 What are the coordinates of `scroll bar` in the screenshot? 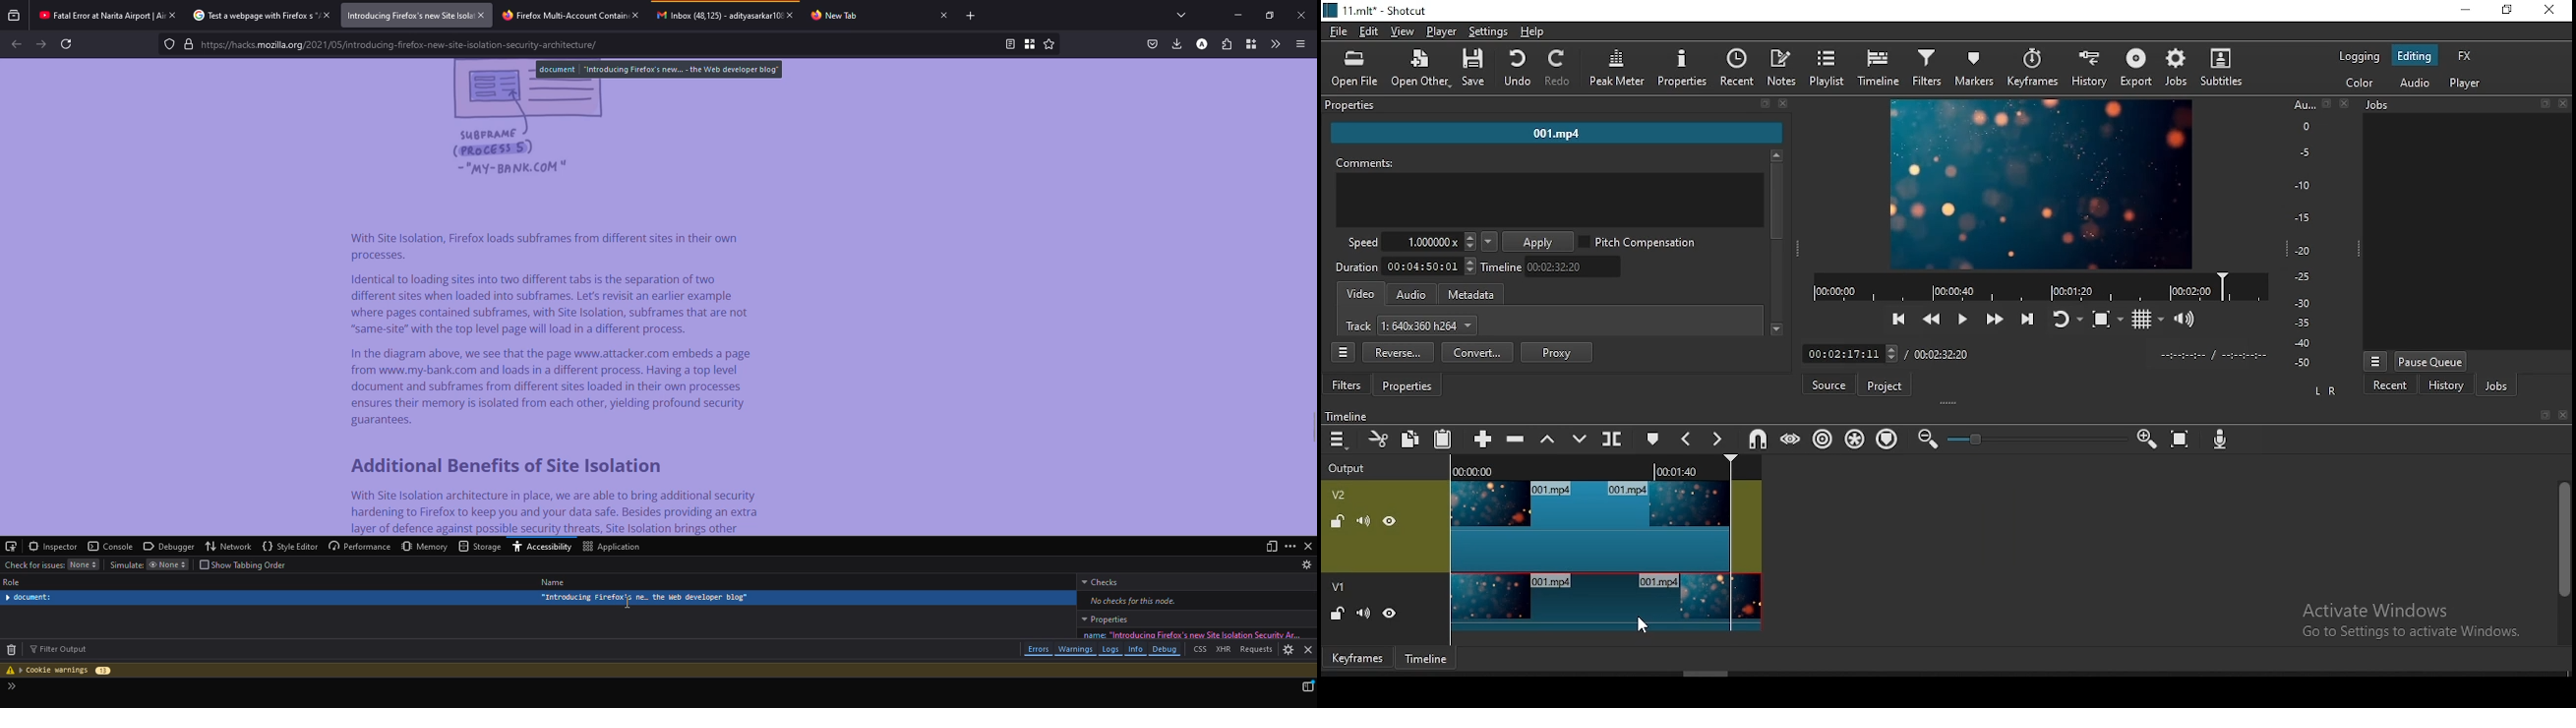 It's located at (1315, 590).